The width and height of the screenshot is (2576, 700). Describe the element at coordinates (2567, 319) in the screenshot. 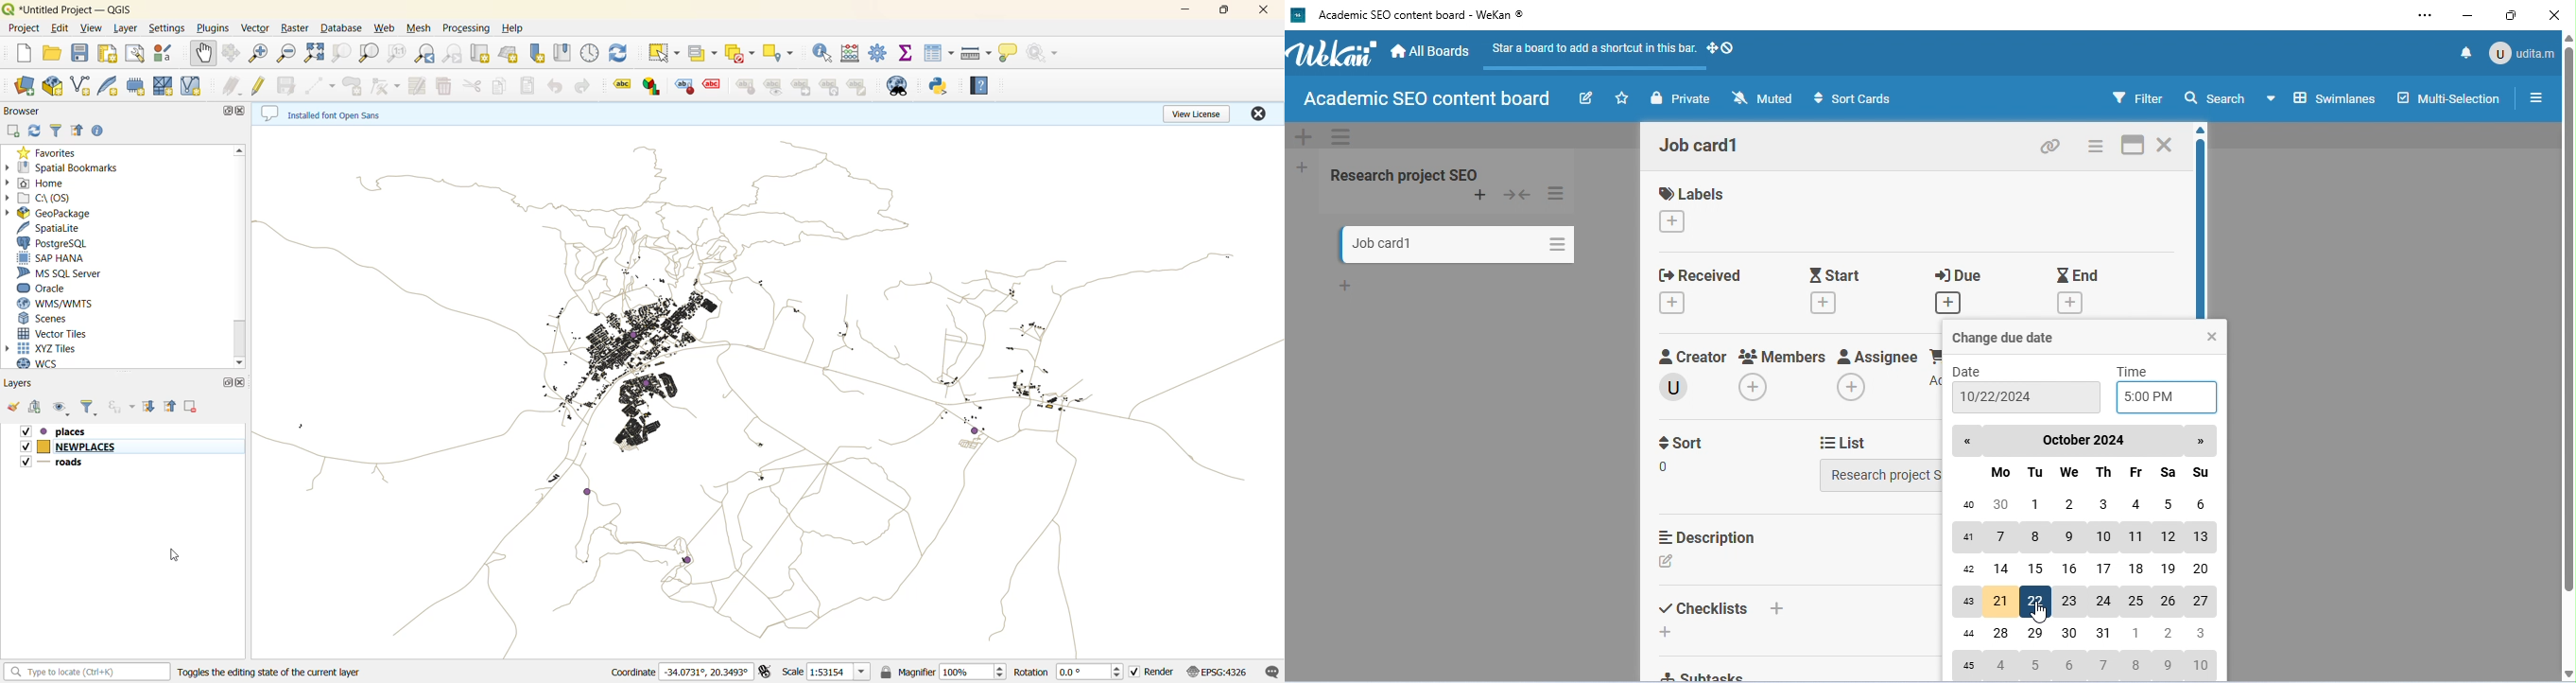

I see `vertical scroll bar` at that location.